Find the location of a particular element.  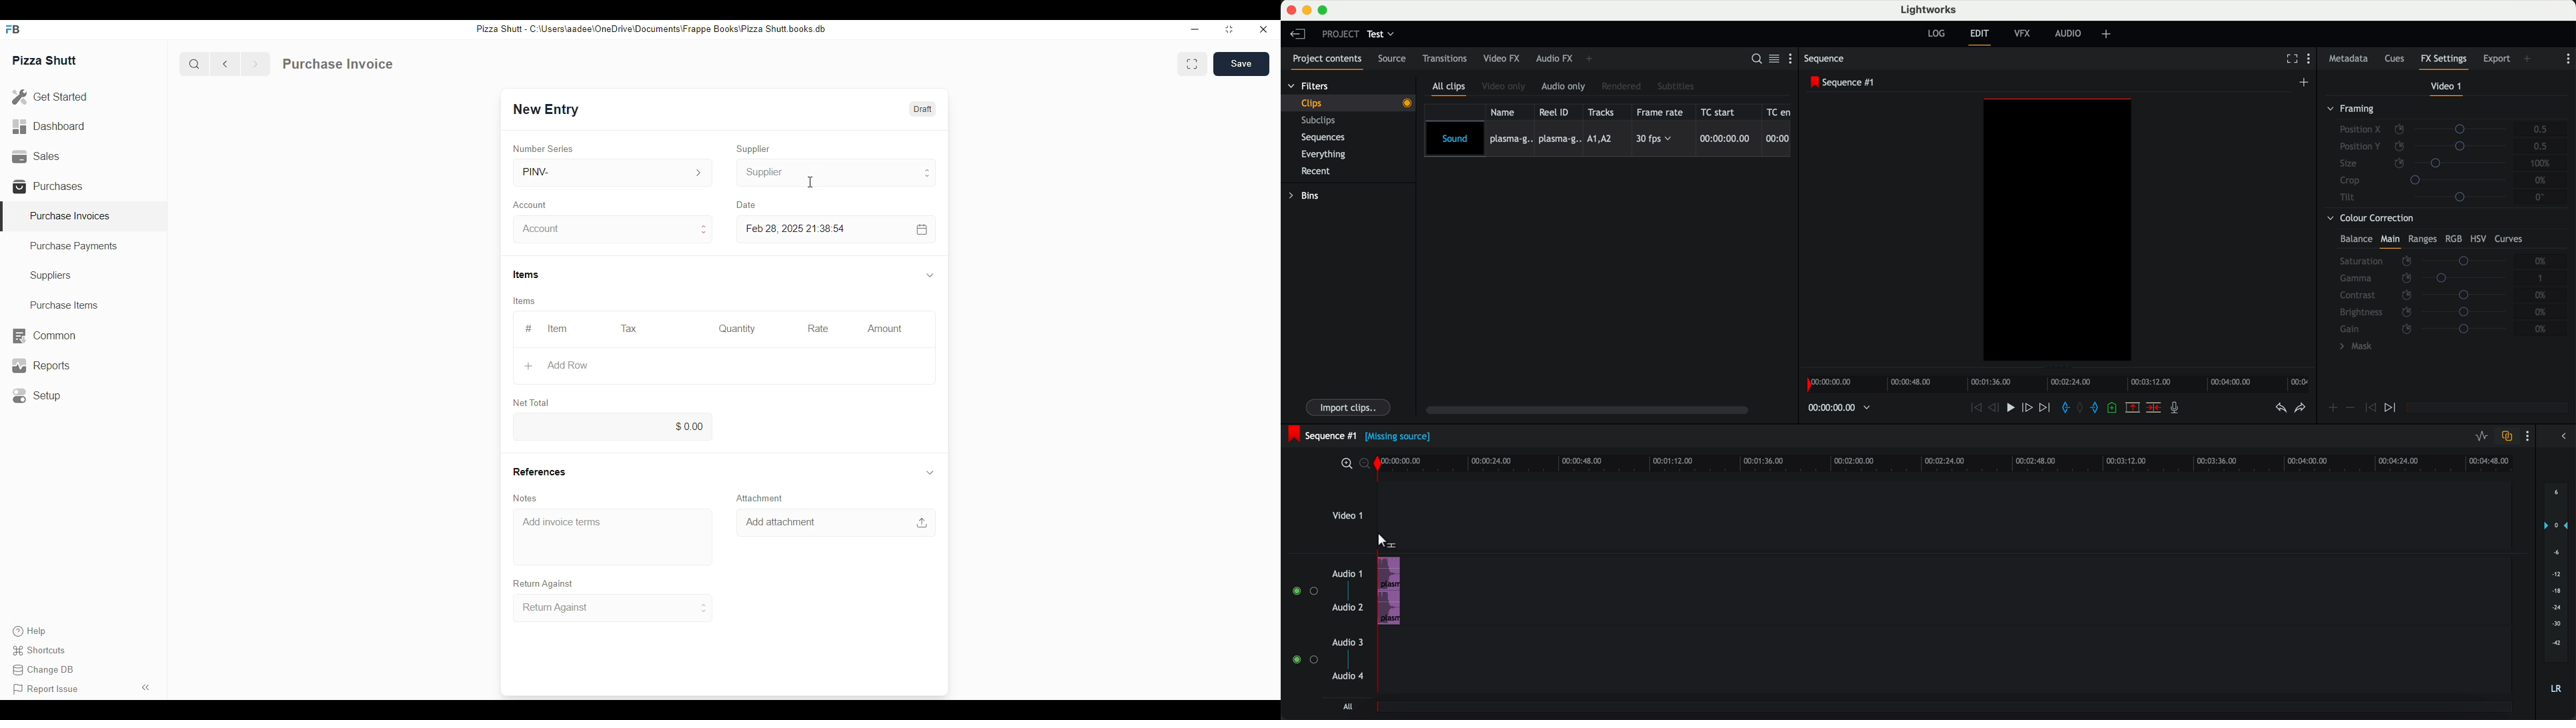

project is located at coordinates (1339, 34).